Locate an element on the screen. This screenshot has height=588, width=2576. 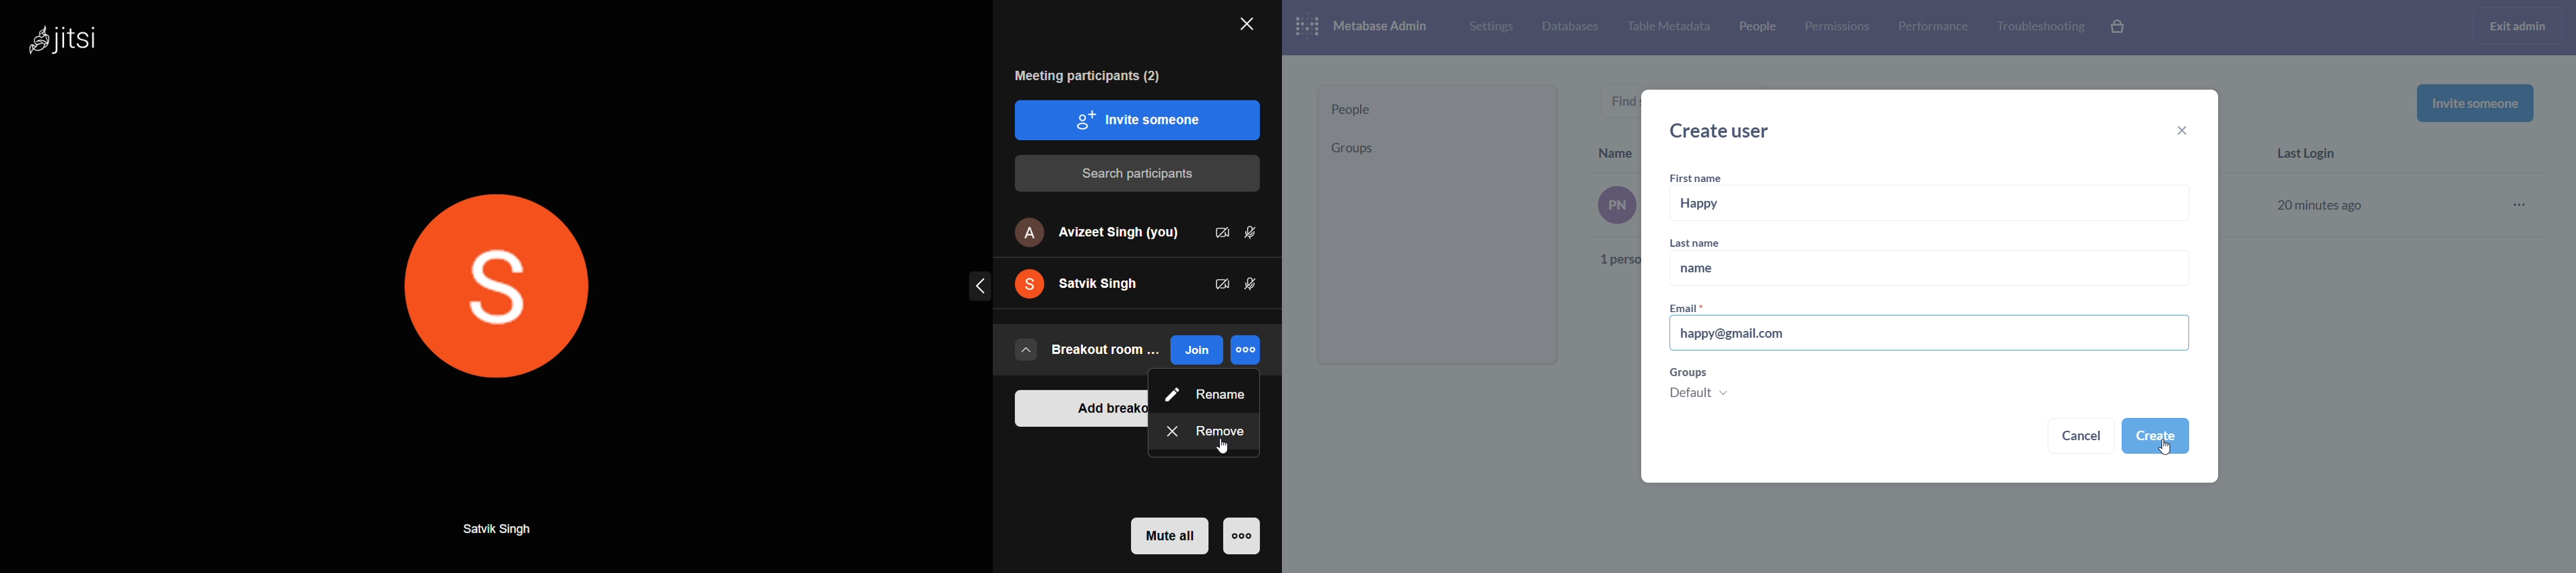
permissions is located at coordinates (1837, 27).